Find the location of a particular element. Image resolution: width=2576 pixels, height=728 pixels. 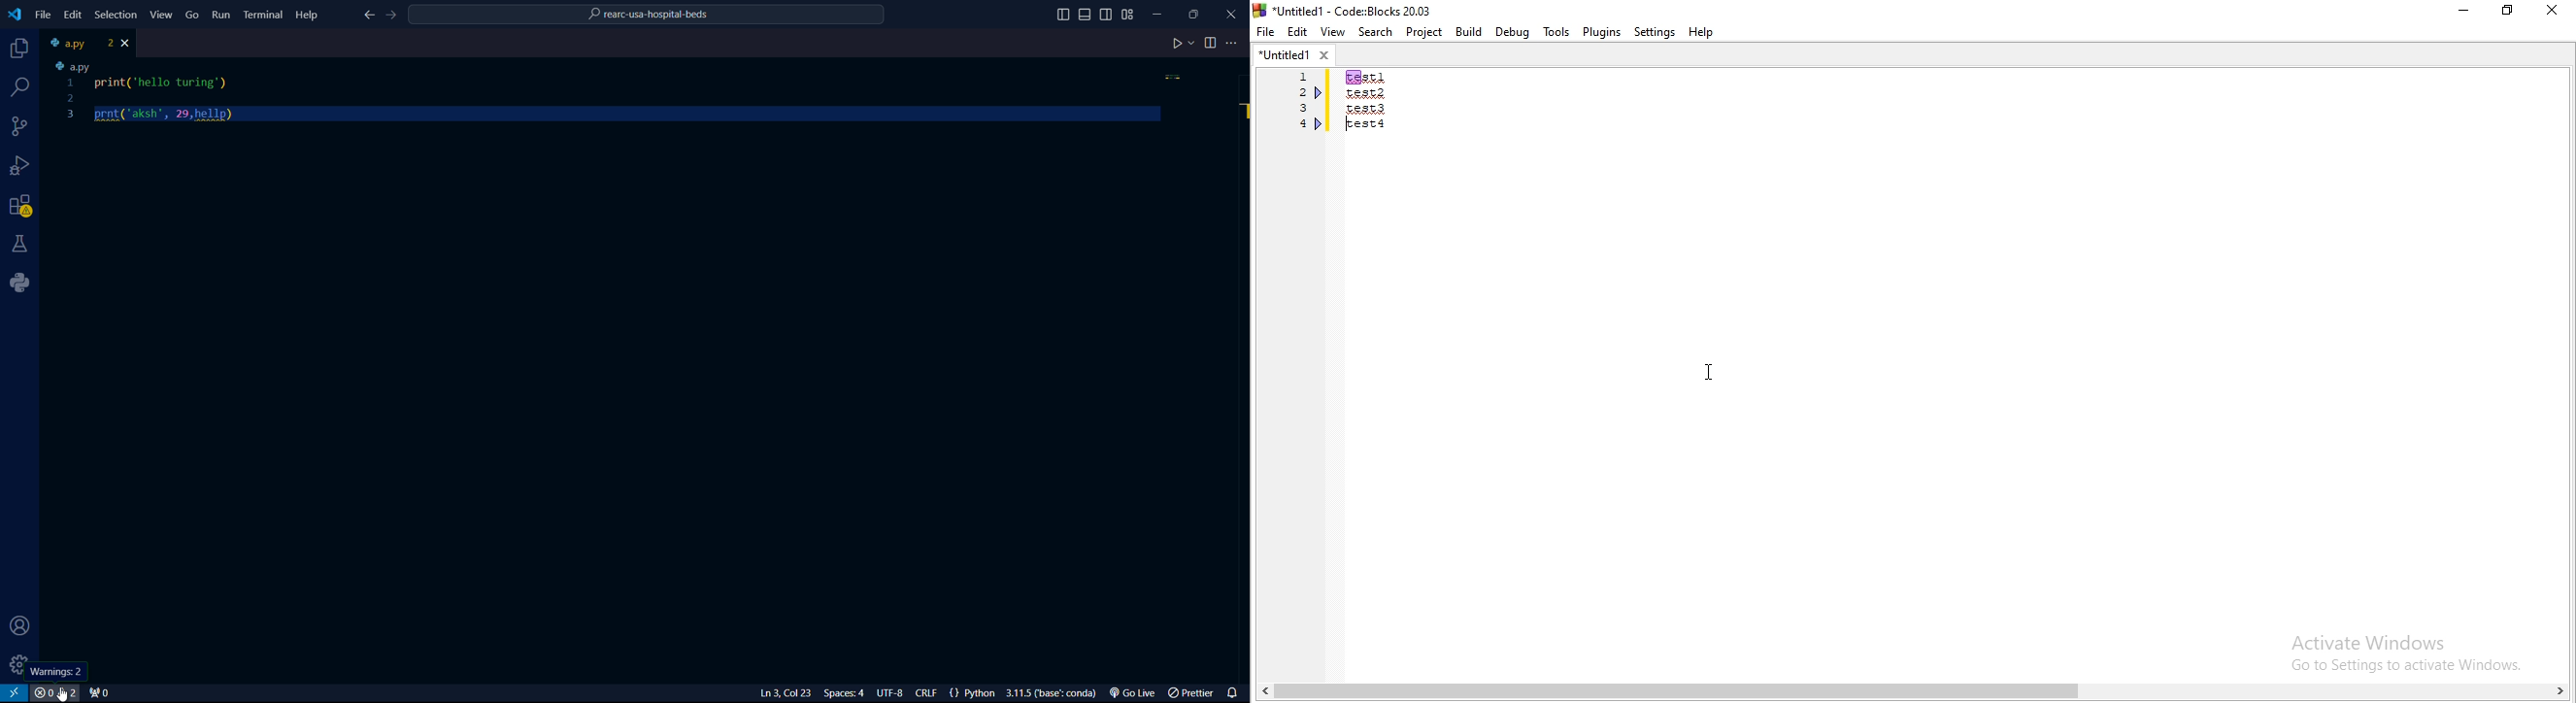

Search  is located at coordinates (1373, 31).